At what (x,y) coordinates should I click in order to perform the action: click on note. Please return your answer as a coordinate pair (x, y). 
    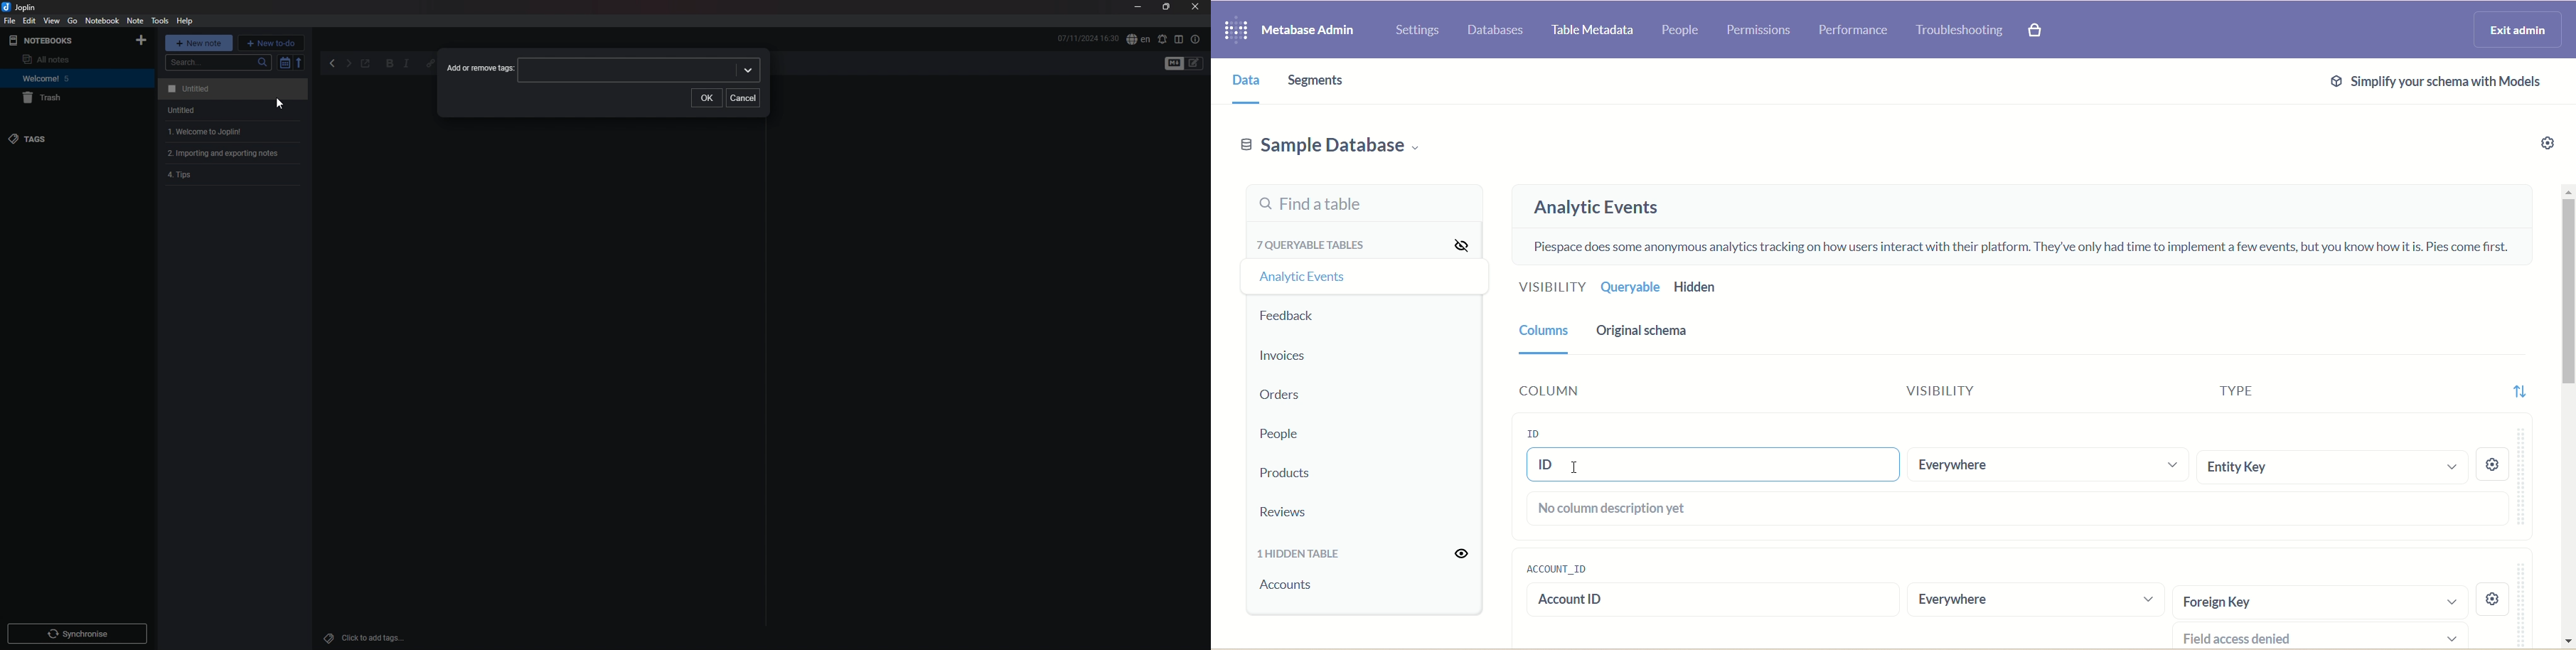
    Looking at the image, I should click on (231, 132).